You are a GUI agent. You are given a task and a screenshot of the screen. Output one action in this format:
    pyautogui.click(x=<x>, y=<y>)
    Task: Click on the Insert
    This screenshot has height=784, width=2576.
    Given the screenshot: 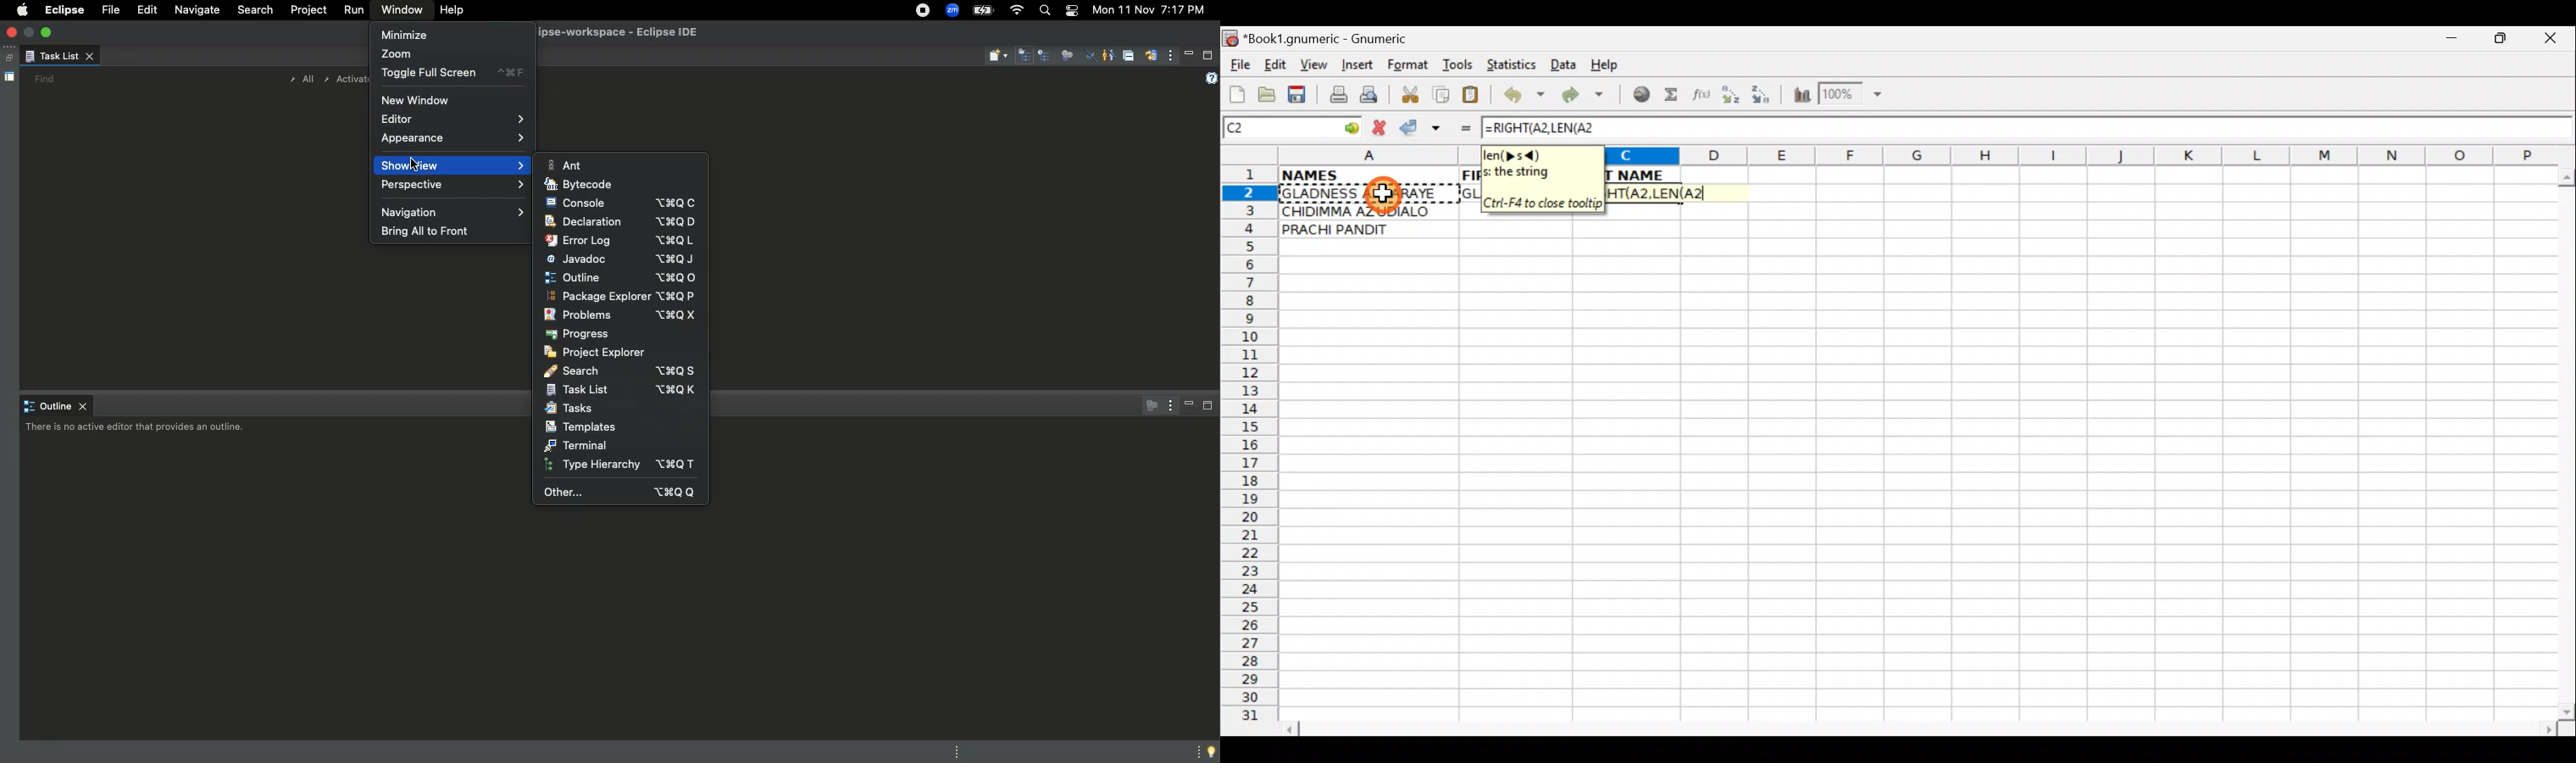 What is the action you would take?
    pyautogui.click(x=1356, y=65)
    